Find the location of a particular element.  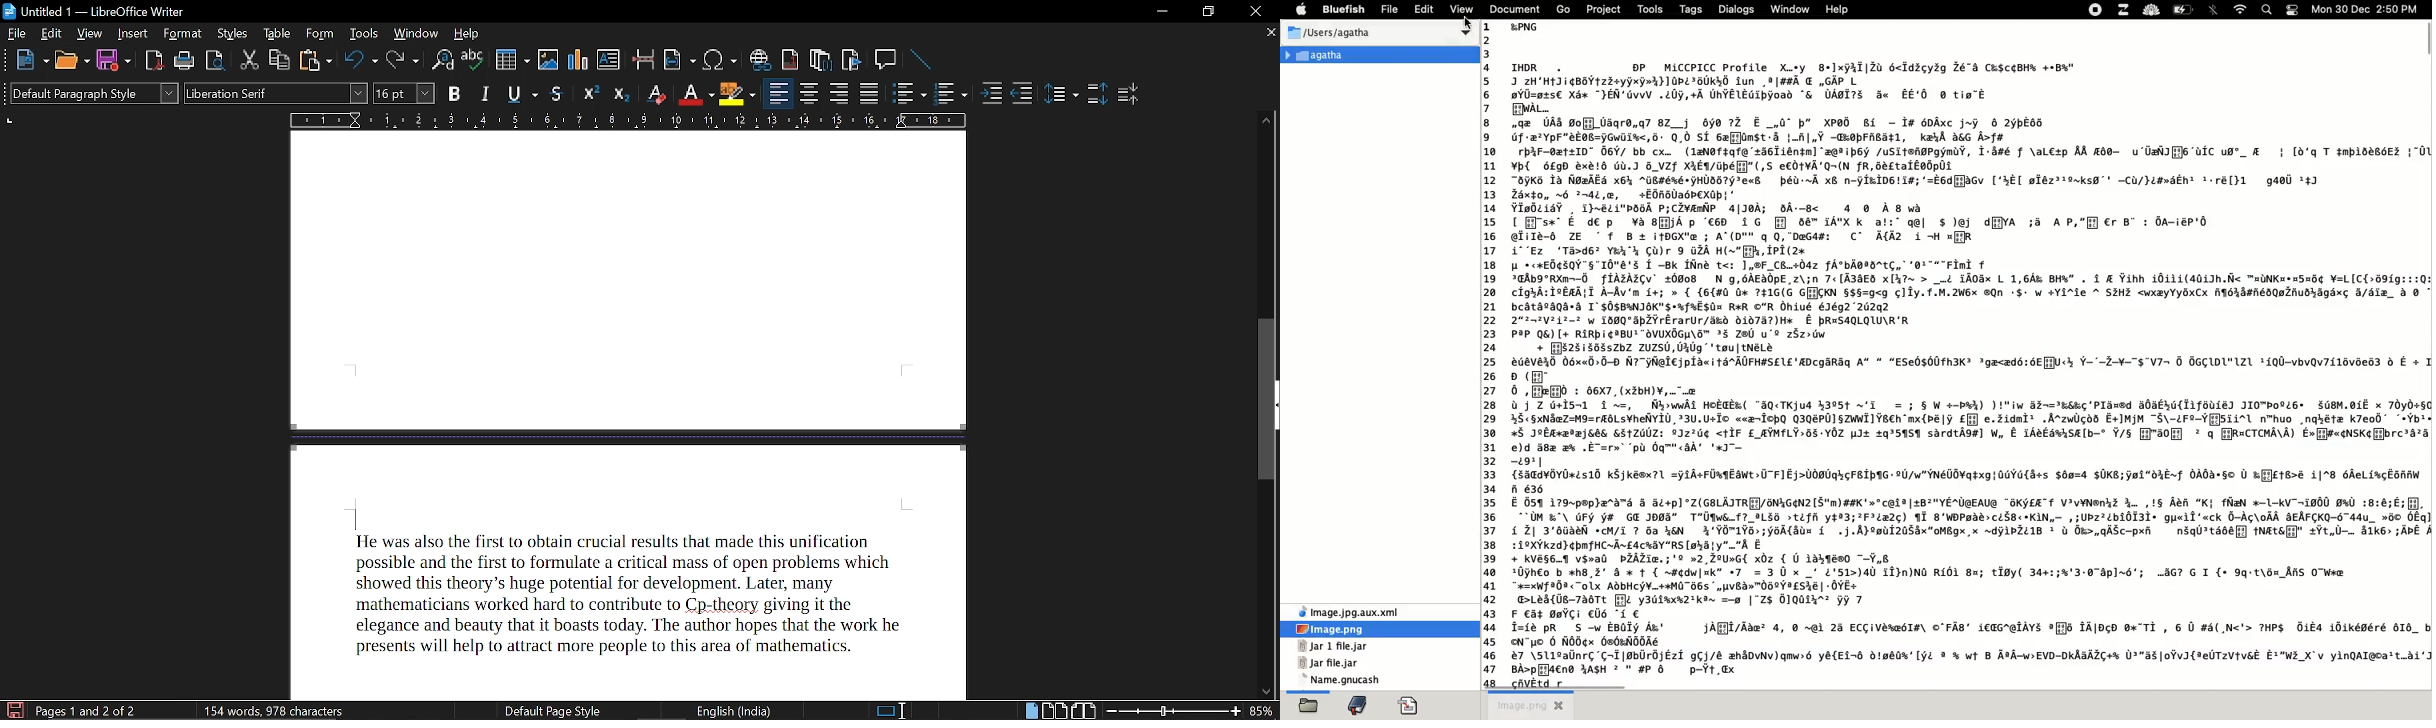

code is located at coordinates (1410, 704).